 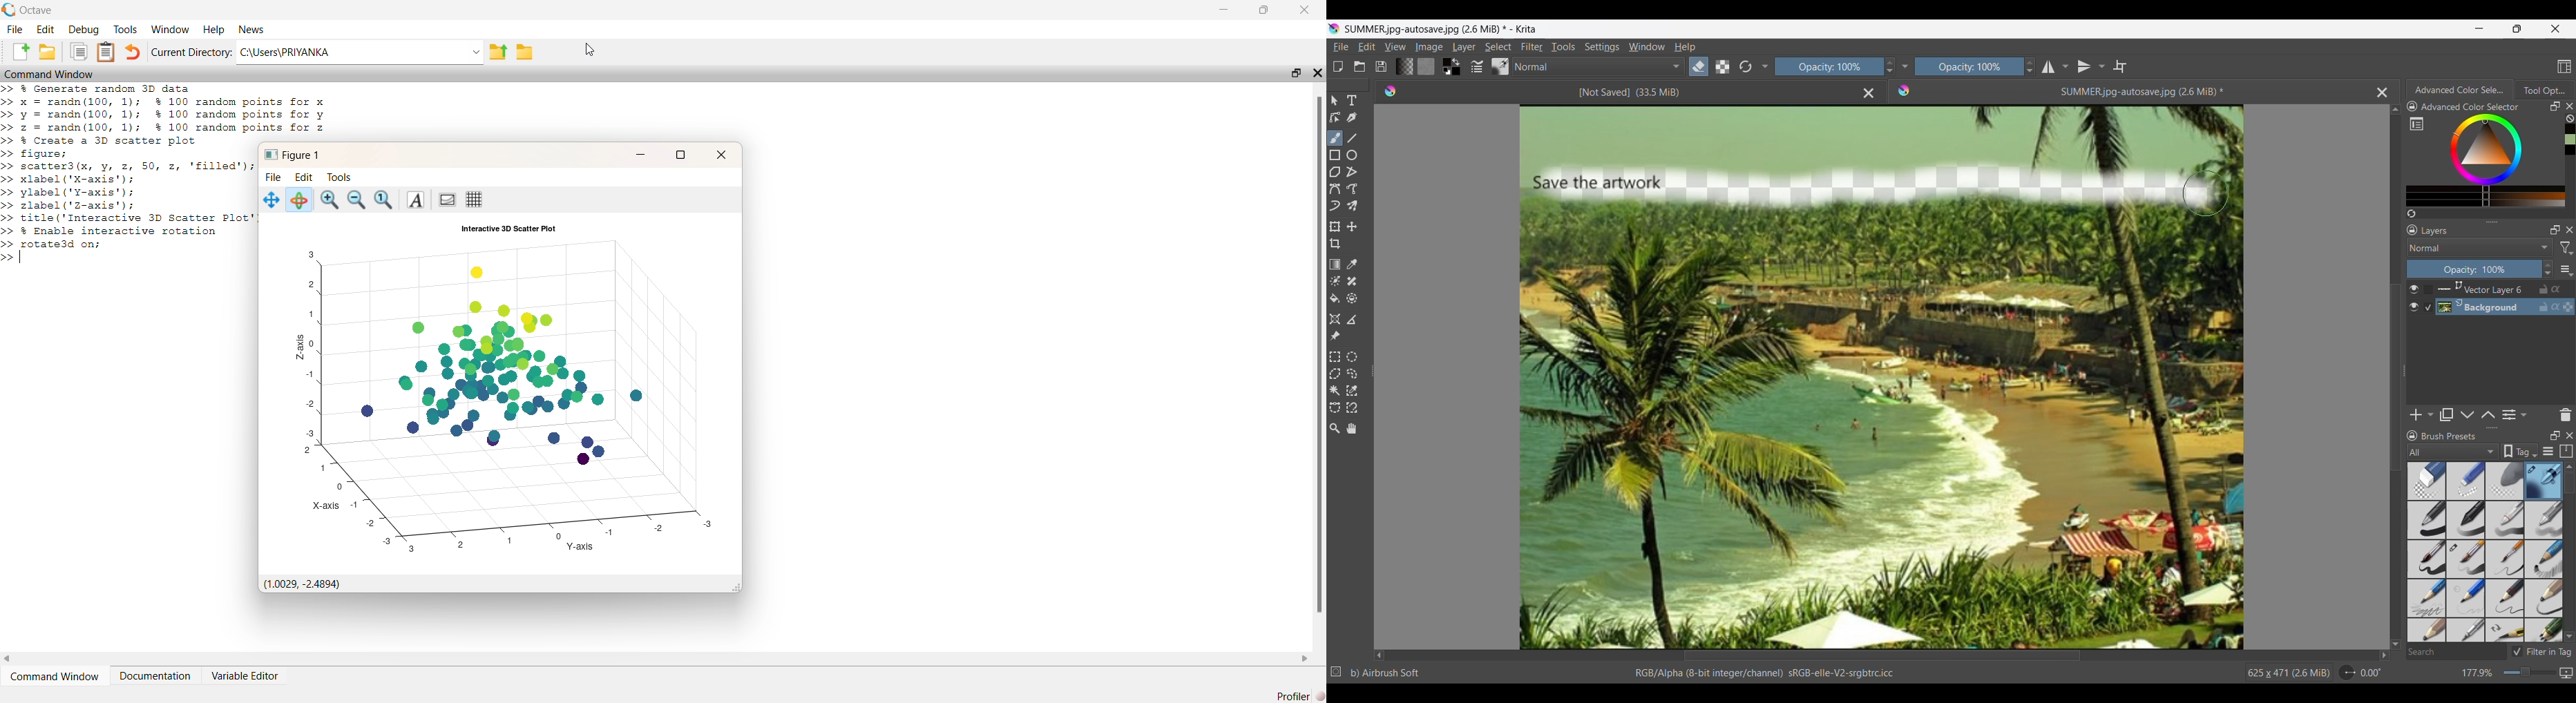 I want to click on Normal, so click(x=1599, y=66).